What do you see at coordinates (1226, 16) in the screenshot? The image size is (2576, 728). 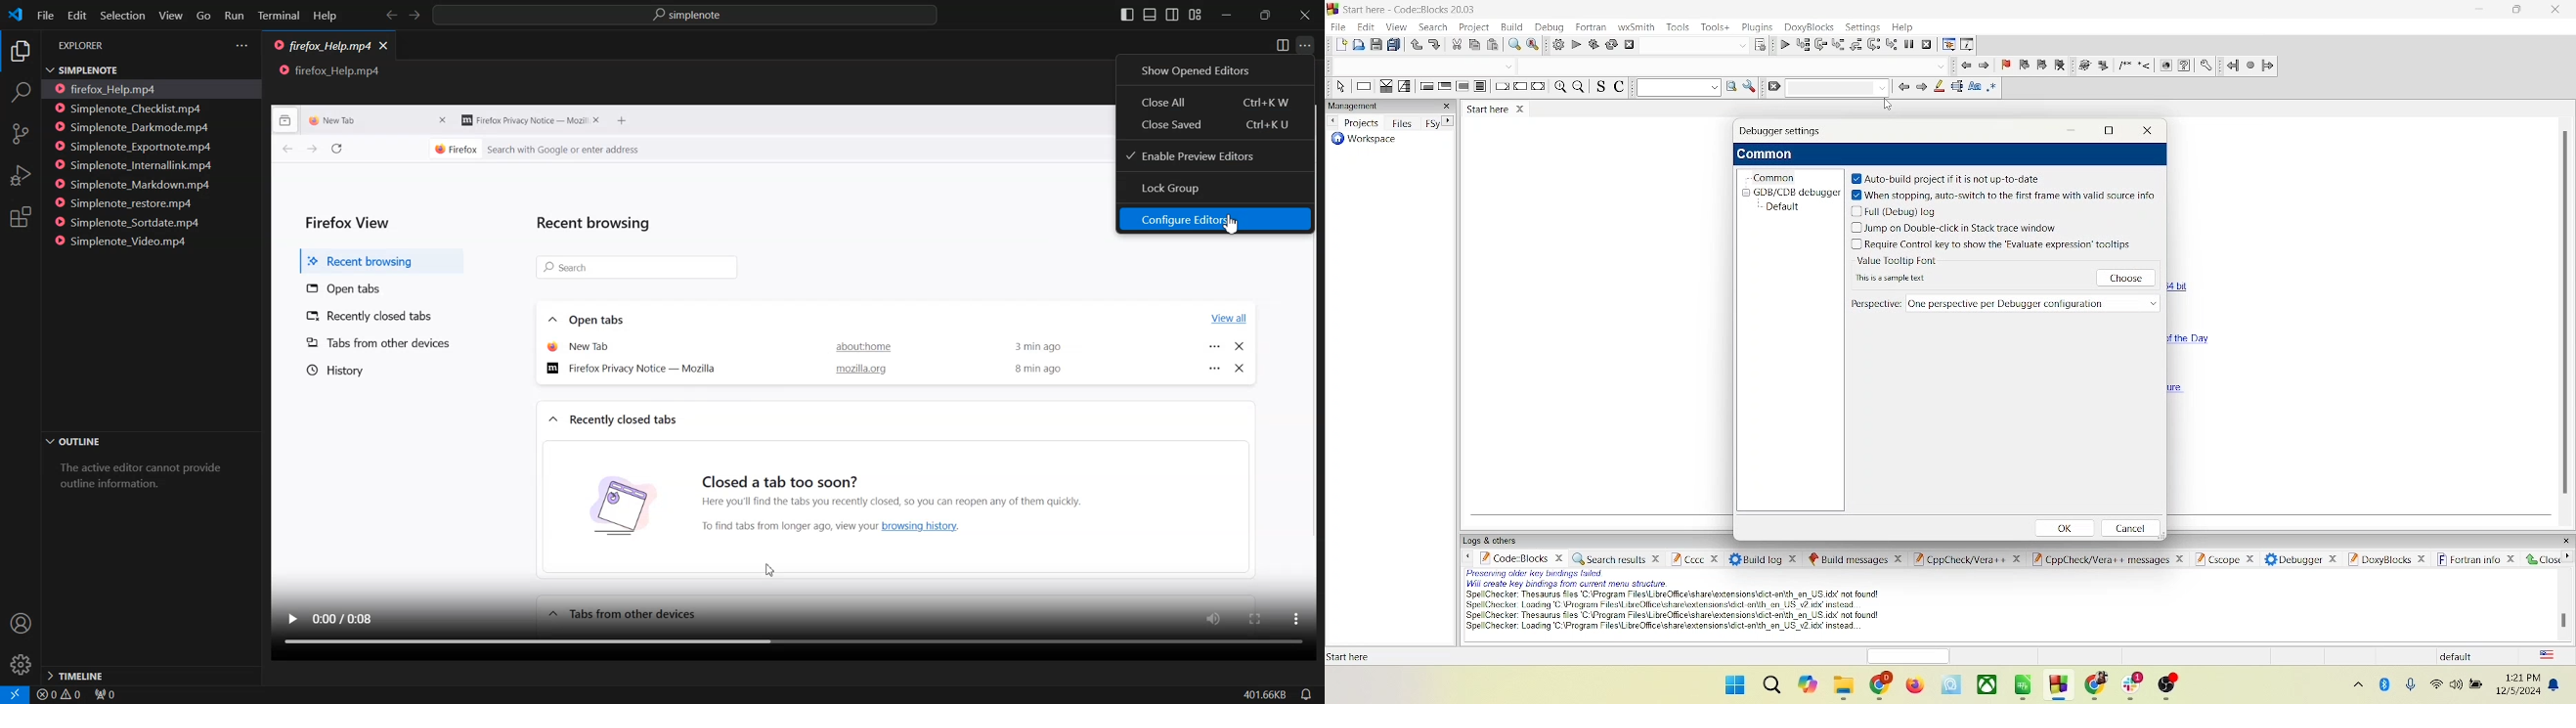 I see `Minimize` at bounding box center [1226, 16].